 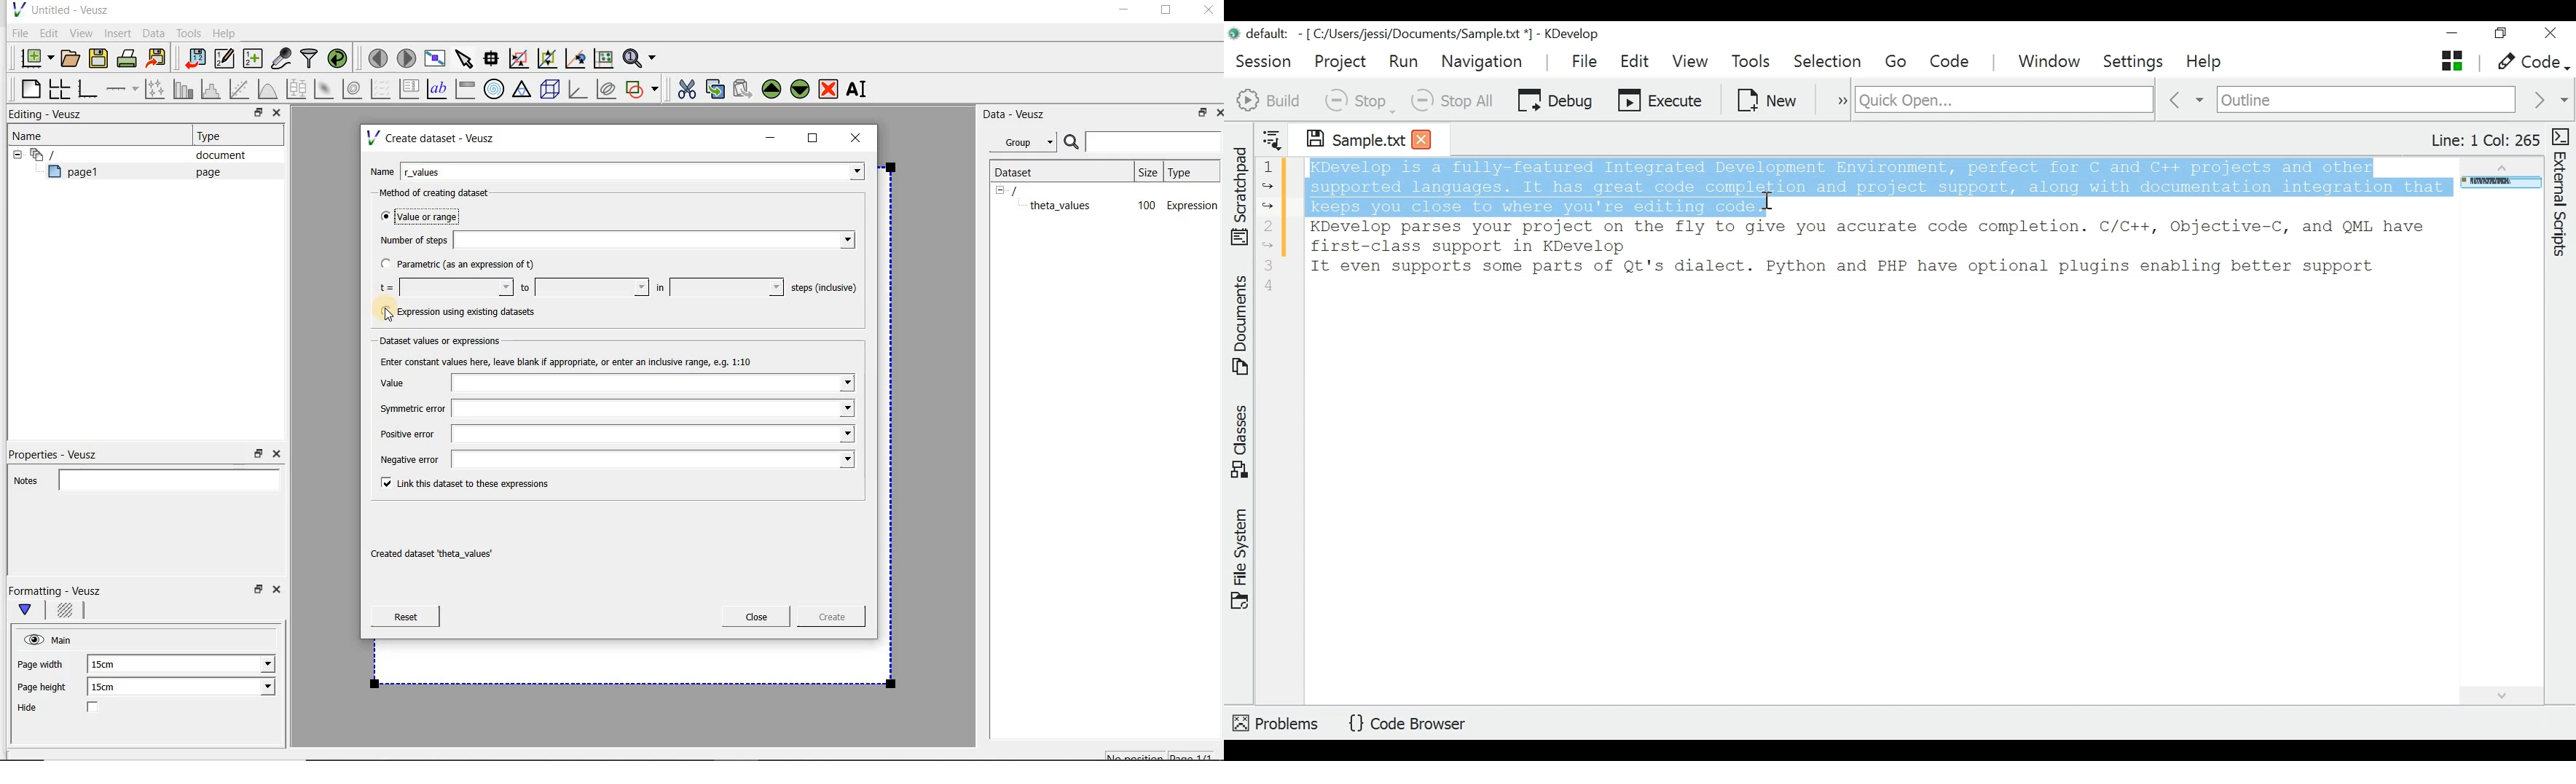 What do you see at coordinates (613, 240) in the screenshot?
I see `Number of steps` at bounding box center [613, 240].